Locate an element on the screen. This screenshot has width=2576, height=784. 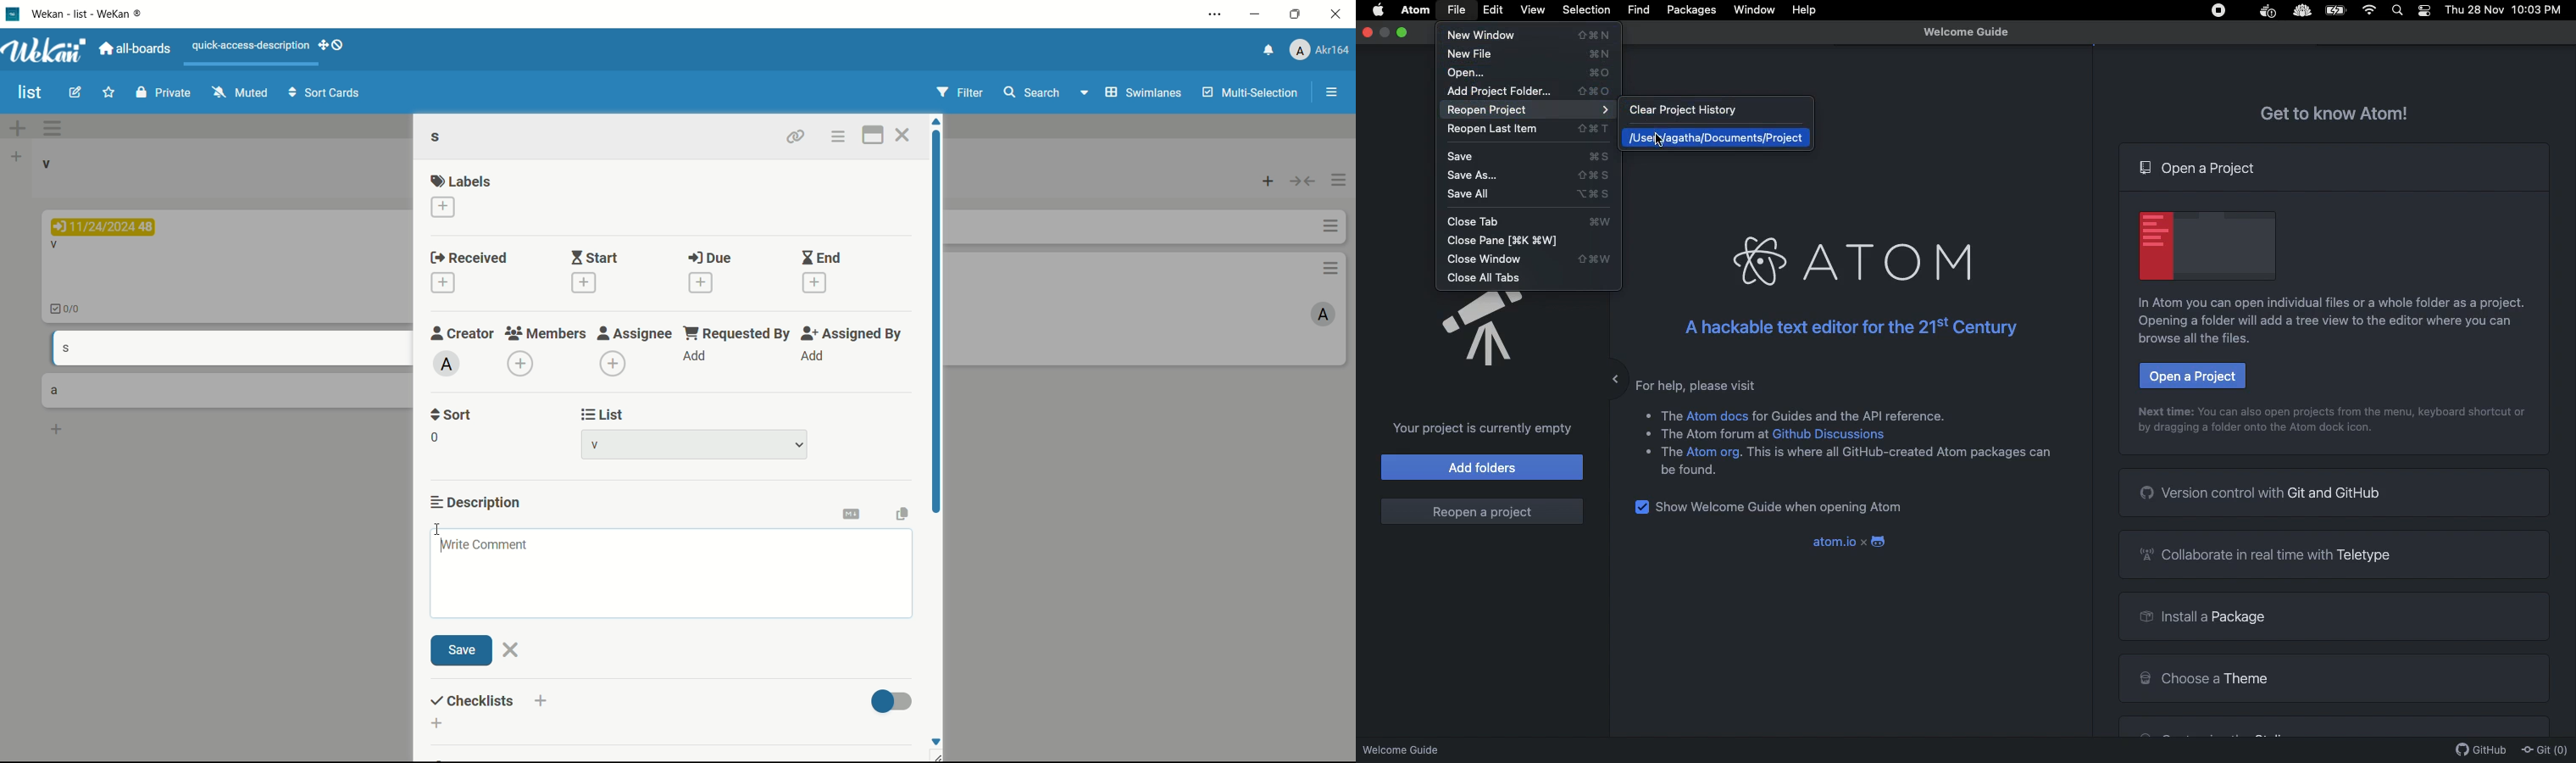
add label is located at coordinates (443, 207).